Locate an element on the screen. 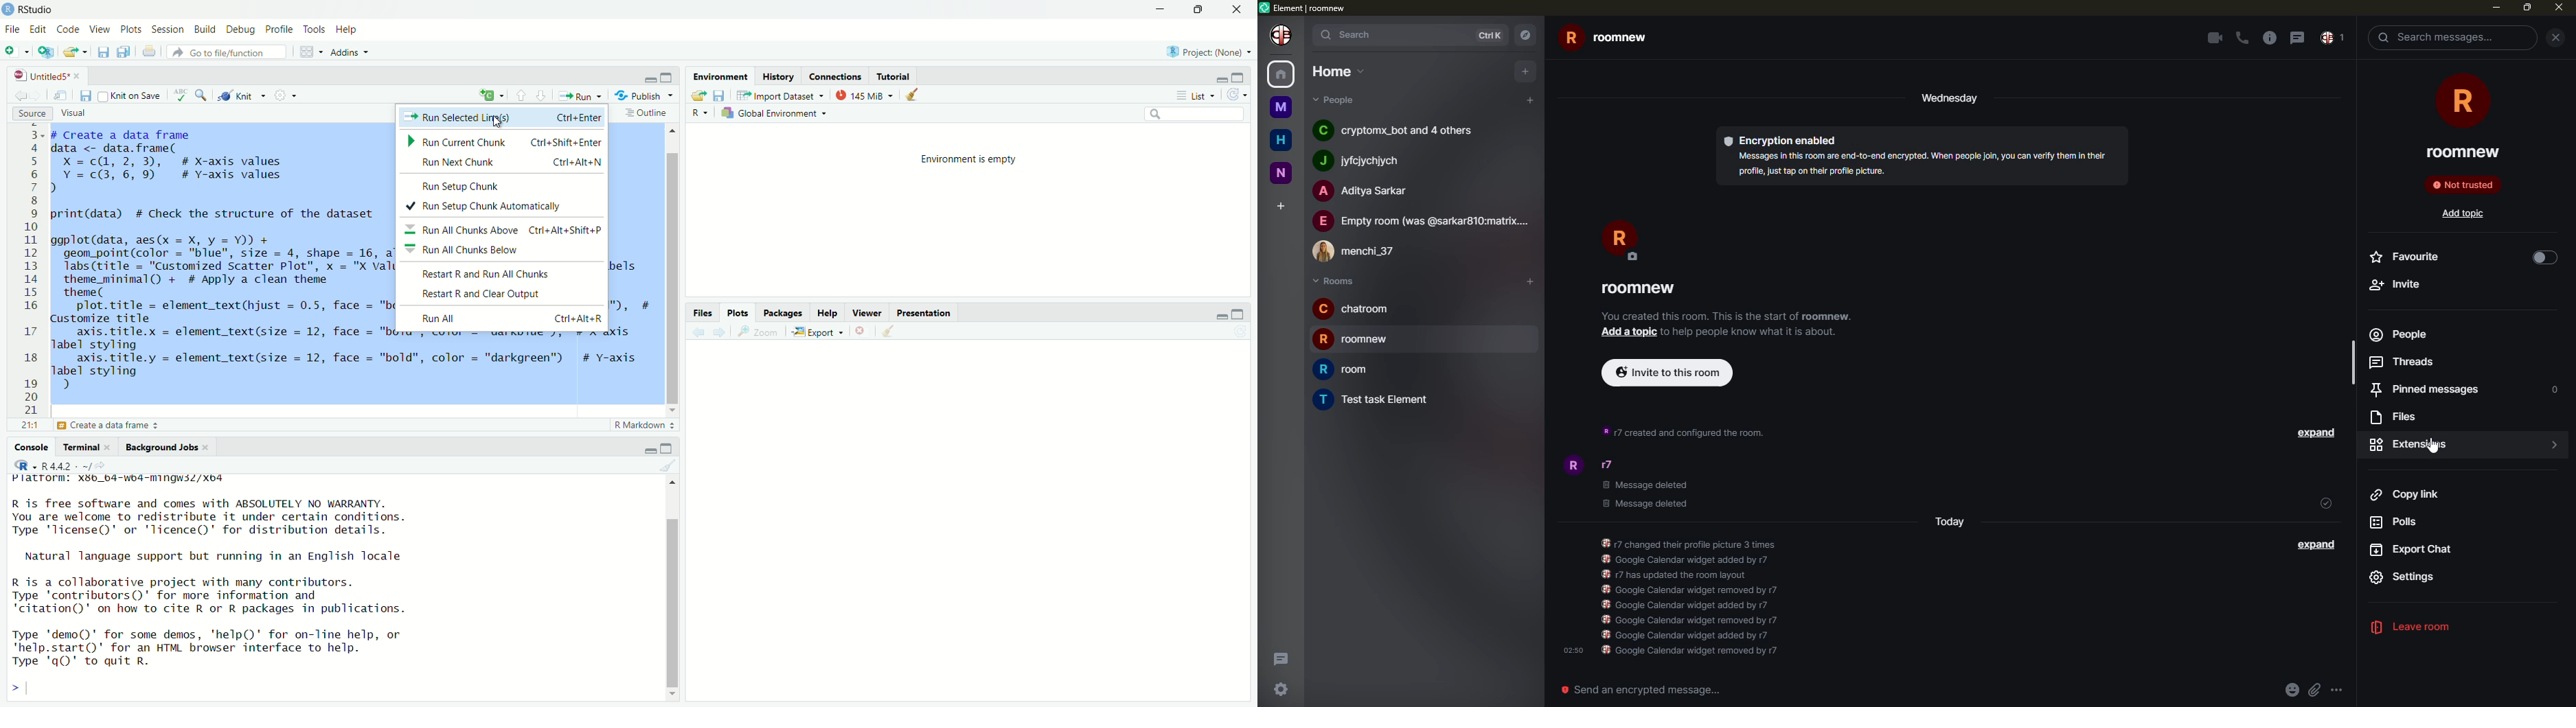 The height and width of the screenshot is (728, 2576). Debug is located at coordinates (241, 30).